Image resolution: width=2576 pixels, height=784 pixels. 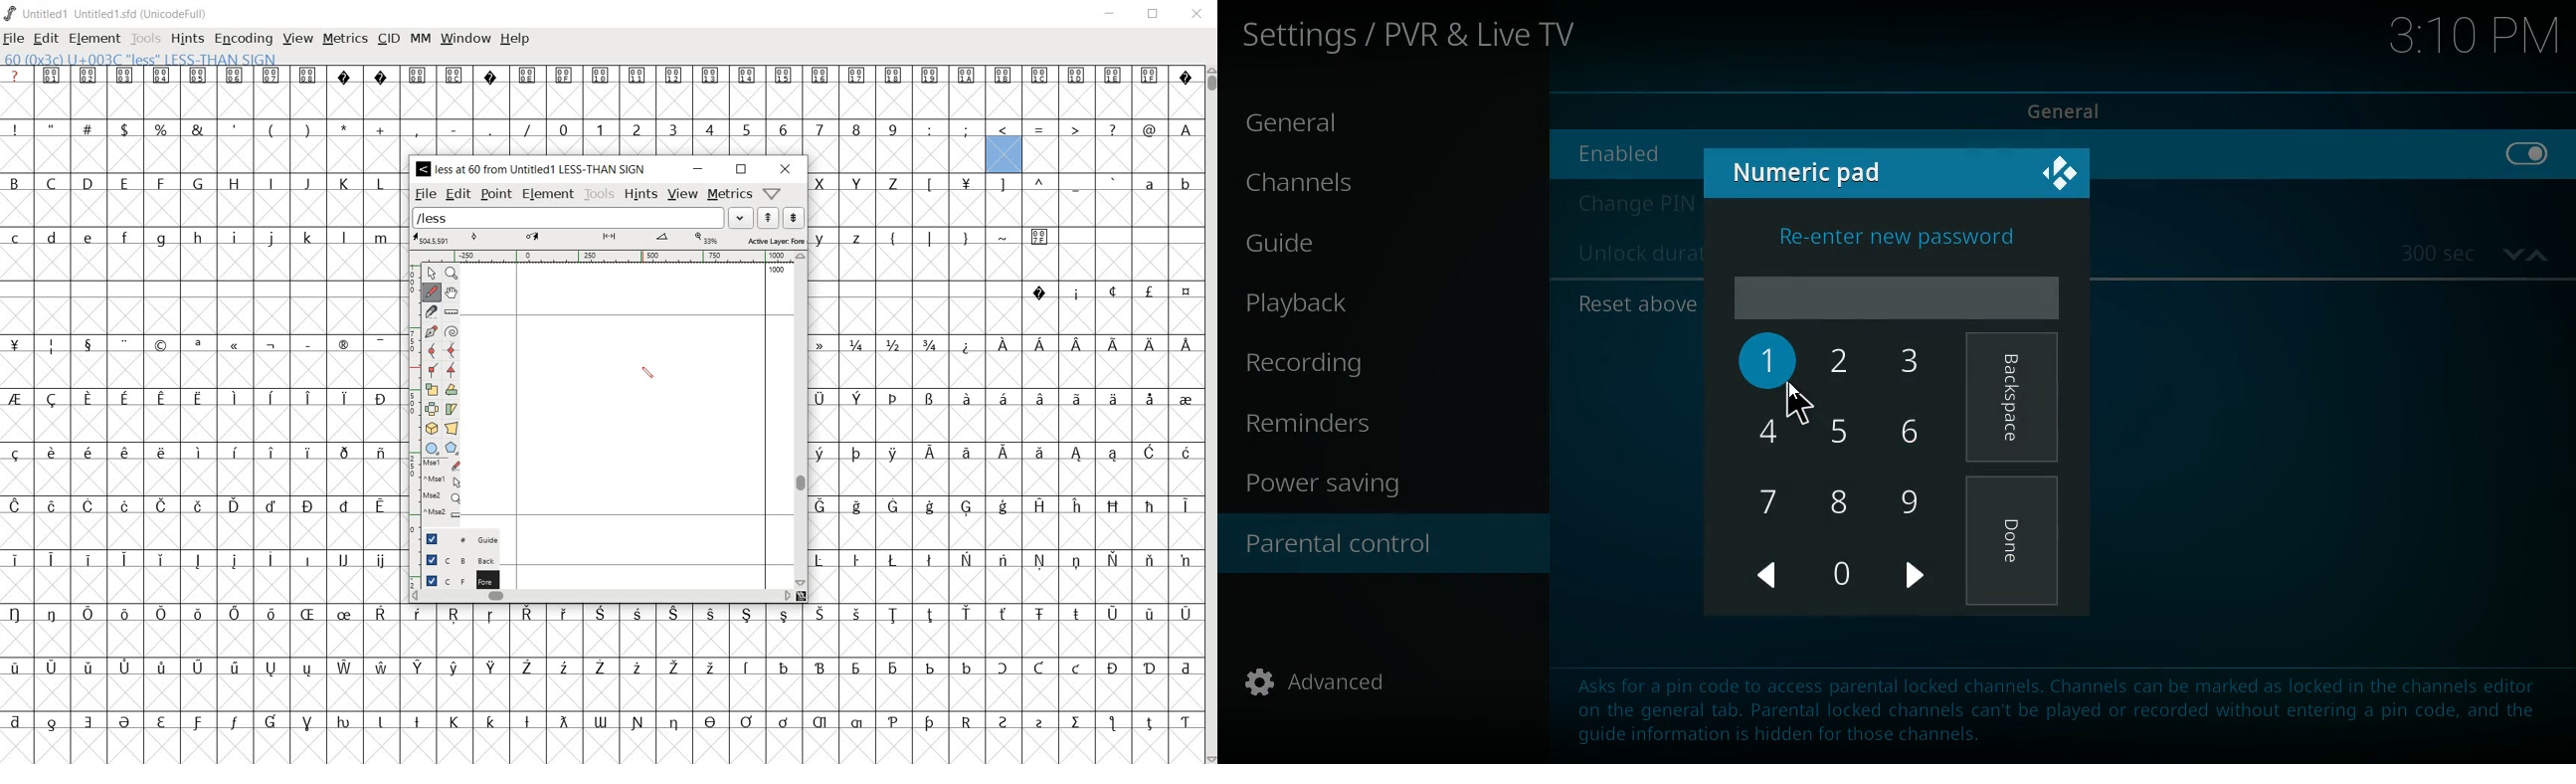 What do you see at coordinates (1634, 304) in the screenshot?
I see `reset` at bounding box center [1634, 304].